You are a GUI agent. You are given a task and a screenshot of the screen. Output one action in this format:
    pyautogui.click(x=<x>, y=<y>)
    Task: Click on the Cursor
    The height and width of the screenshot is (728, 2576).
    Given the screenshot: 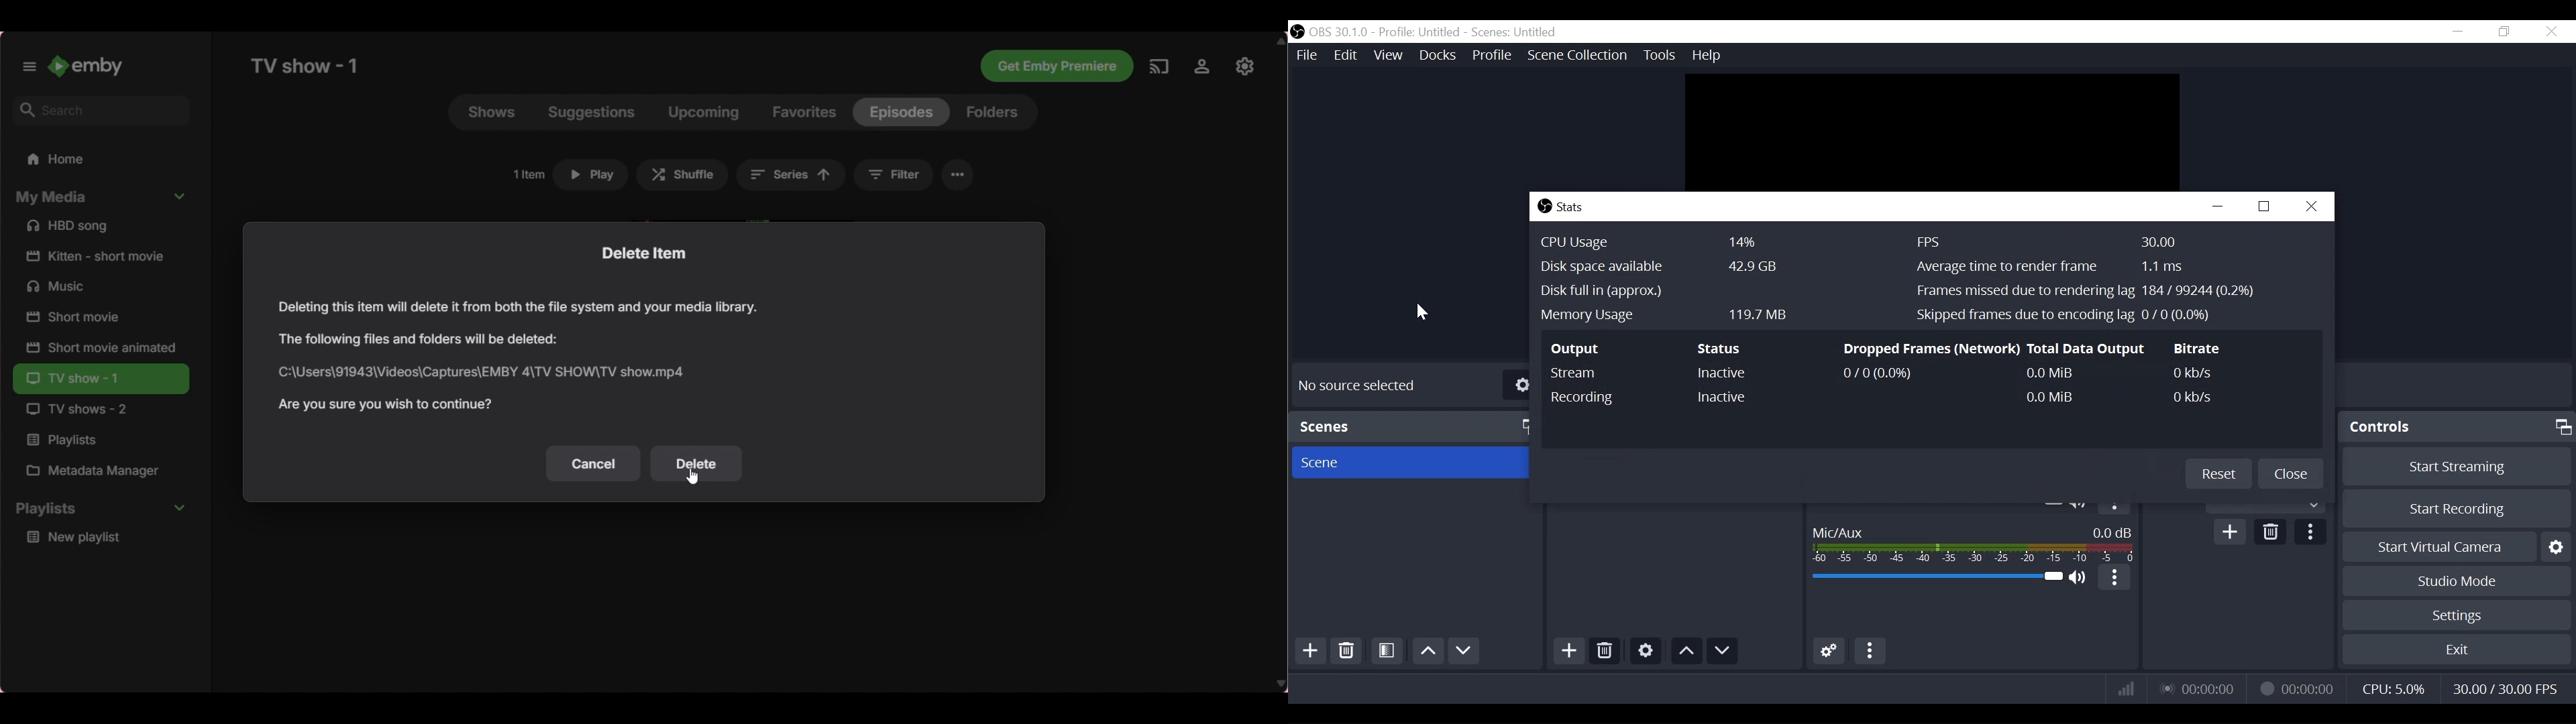 What is the action you would take?
    pyautogui.click(x=692, y=476)
    